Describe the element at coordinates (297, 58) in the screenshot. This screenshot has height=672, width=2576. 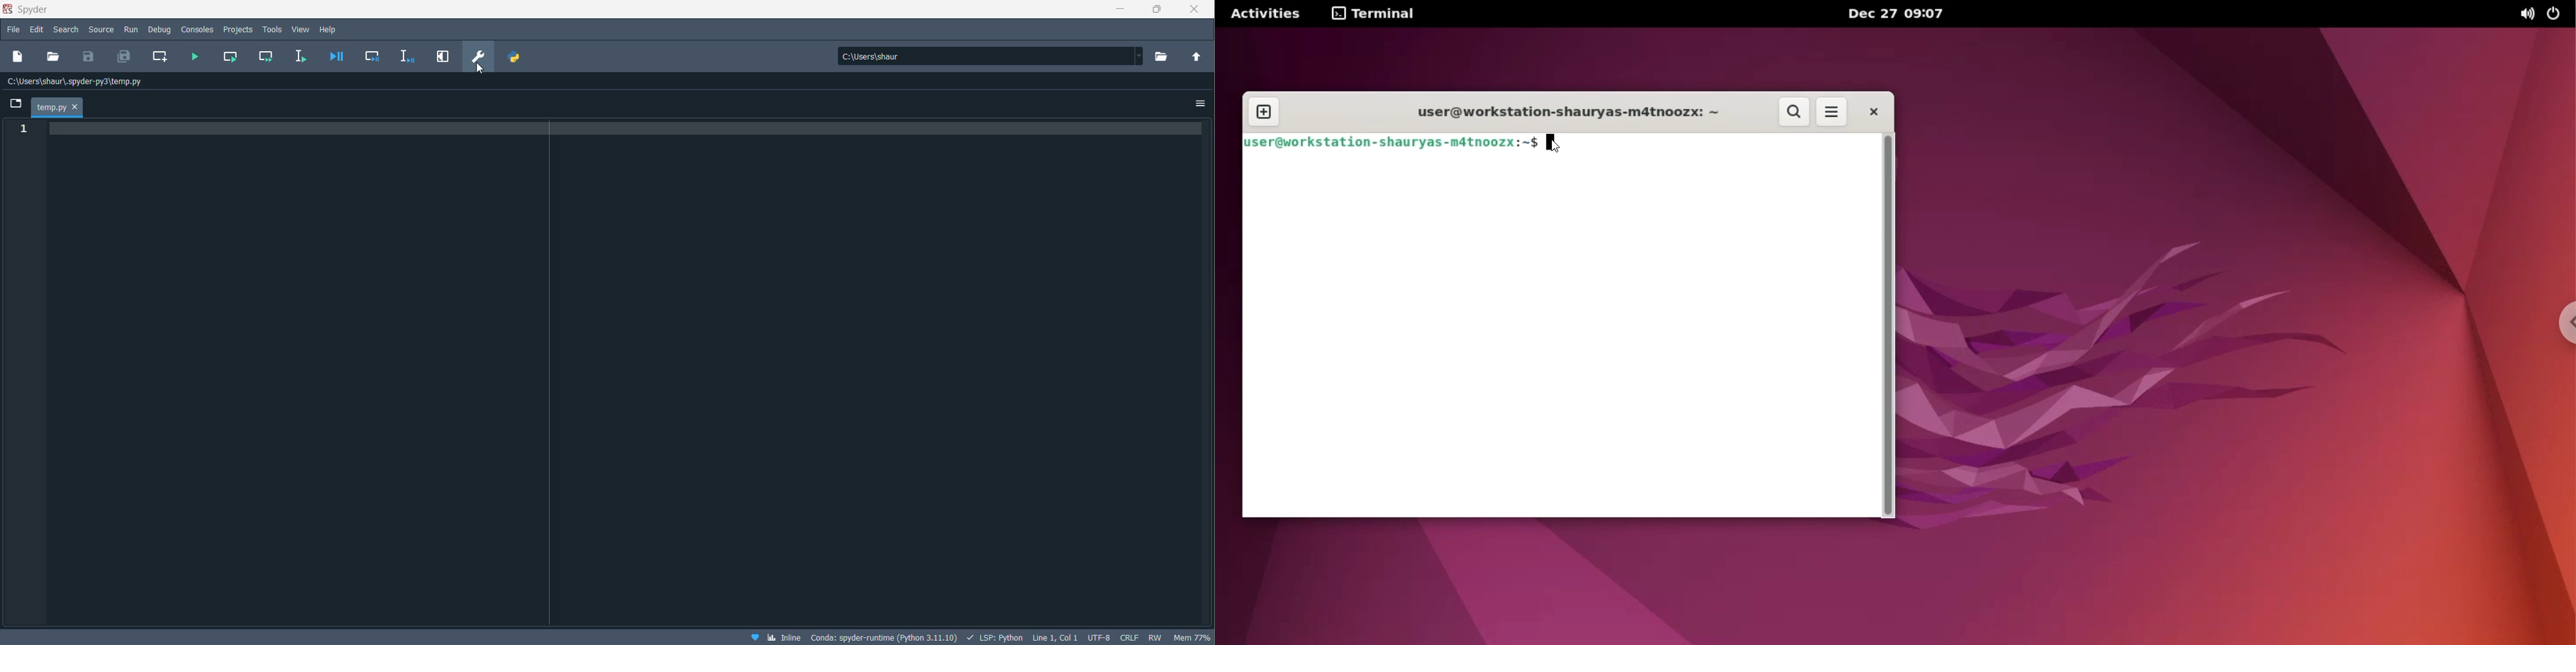
I see `run selection` at that location.